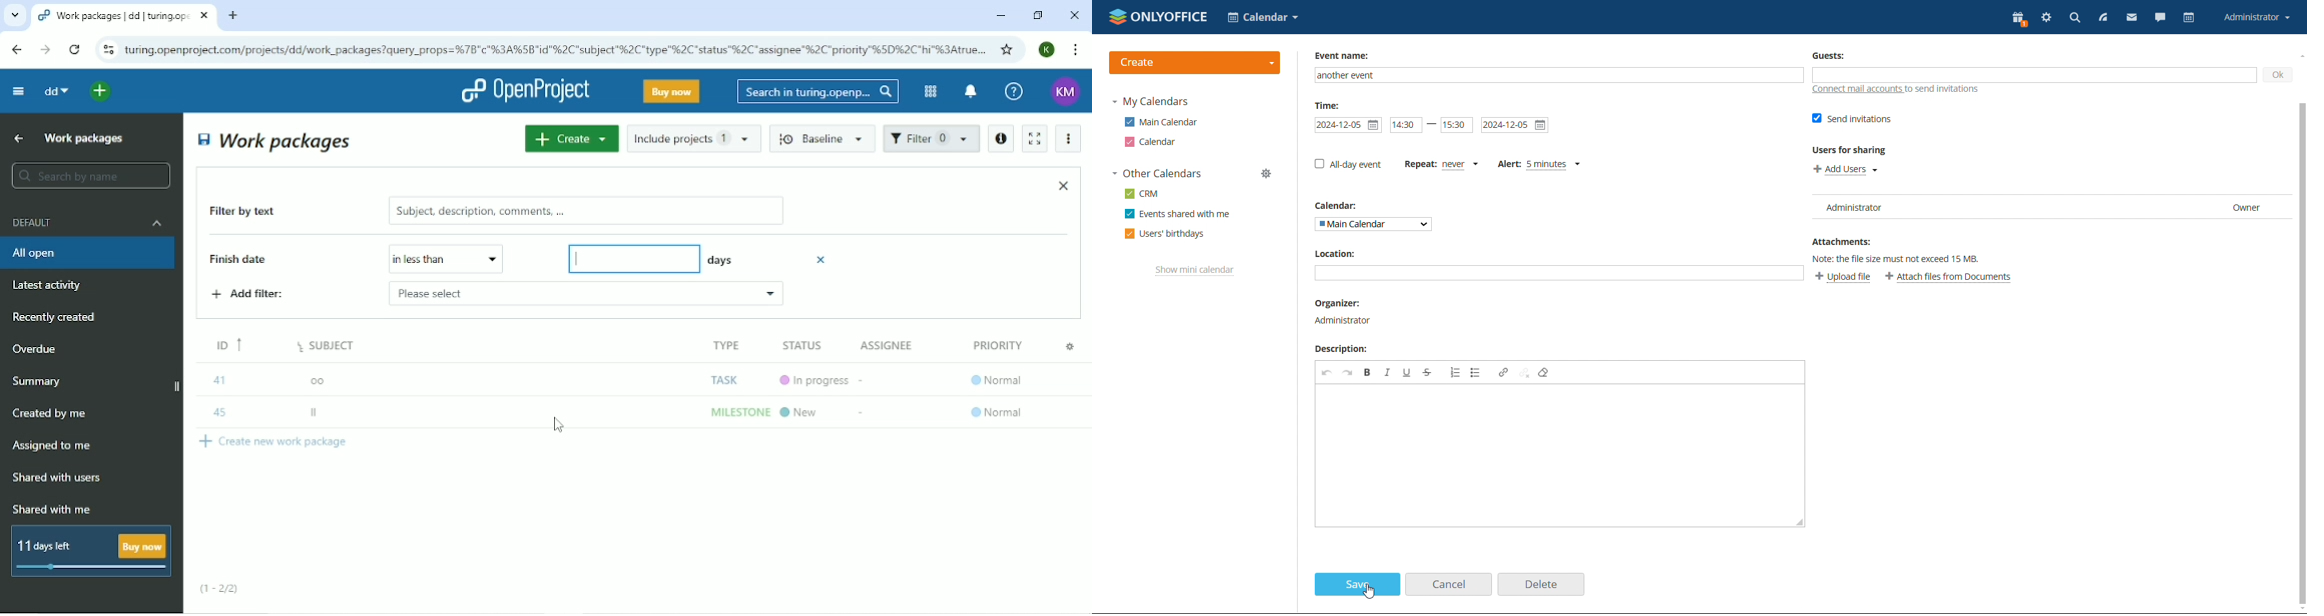 This screenshot has height=616, width=2324. What do you see at coordinates (2020, 19) in the screenshot?
I see `present` at bounding box center [2020, 19].